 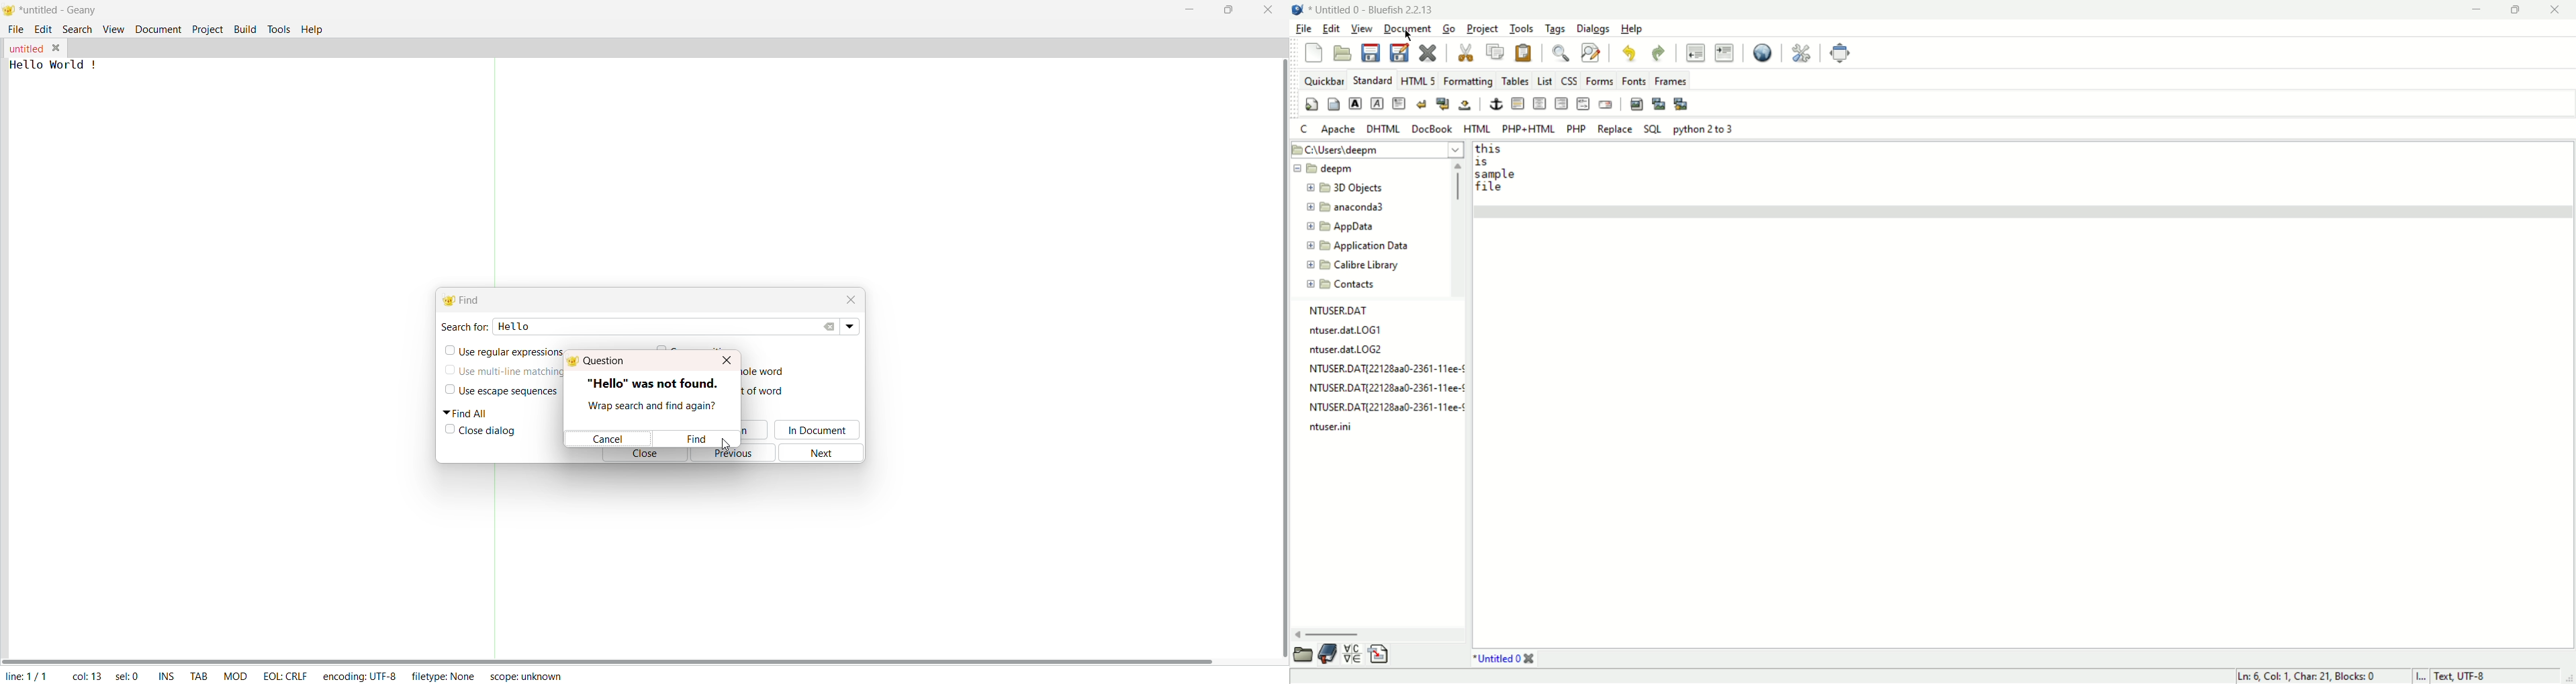 I want to click on close, so click(x=645, y=457).